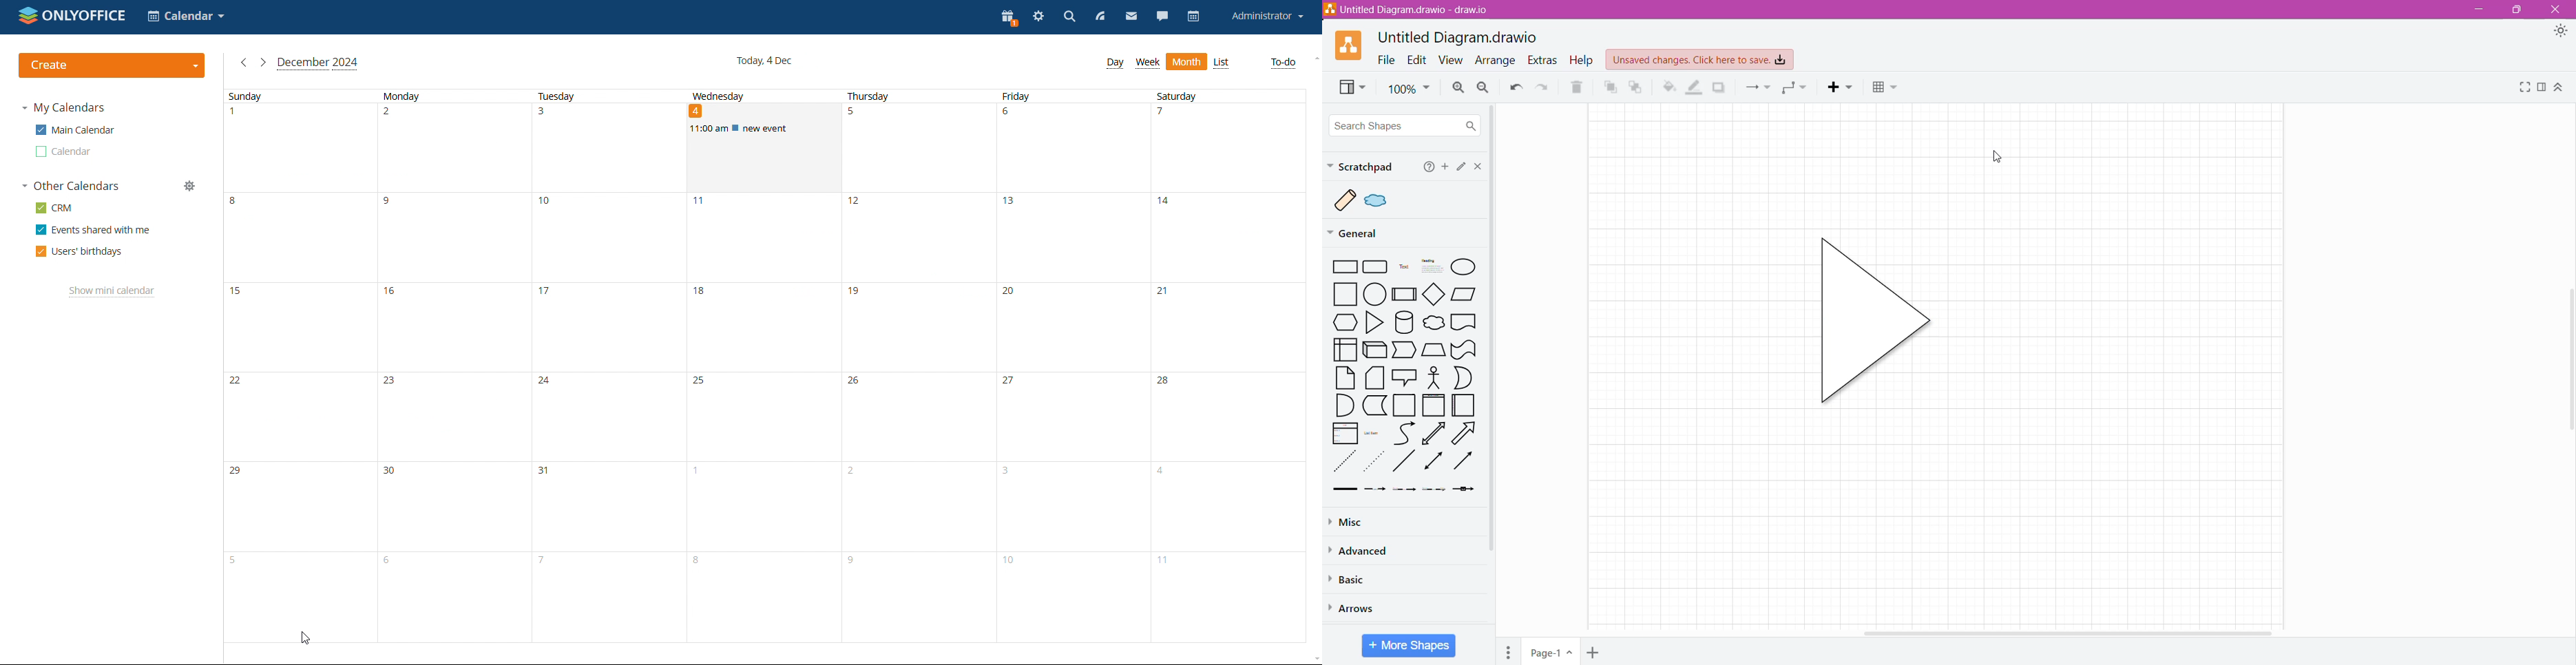  What do you see at coordinates (1361, 166) in the screenshot?
I see `Scratchpad` at bounding box center [1361, 166].